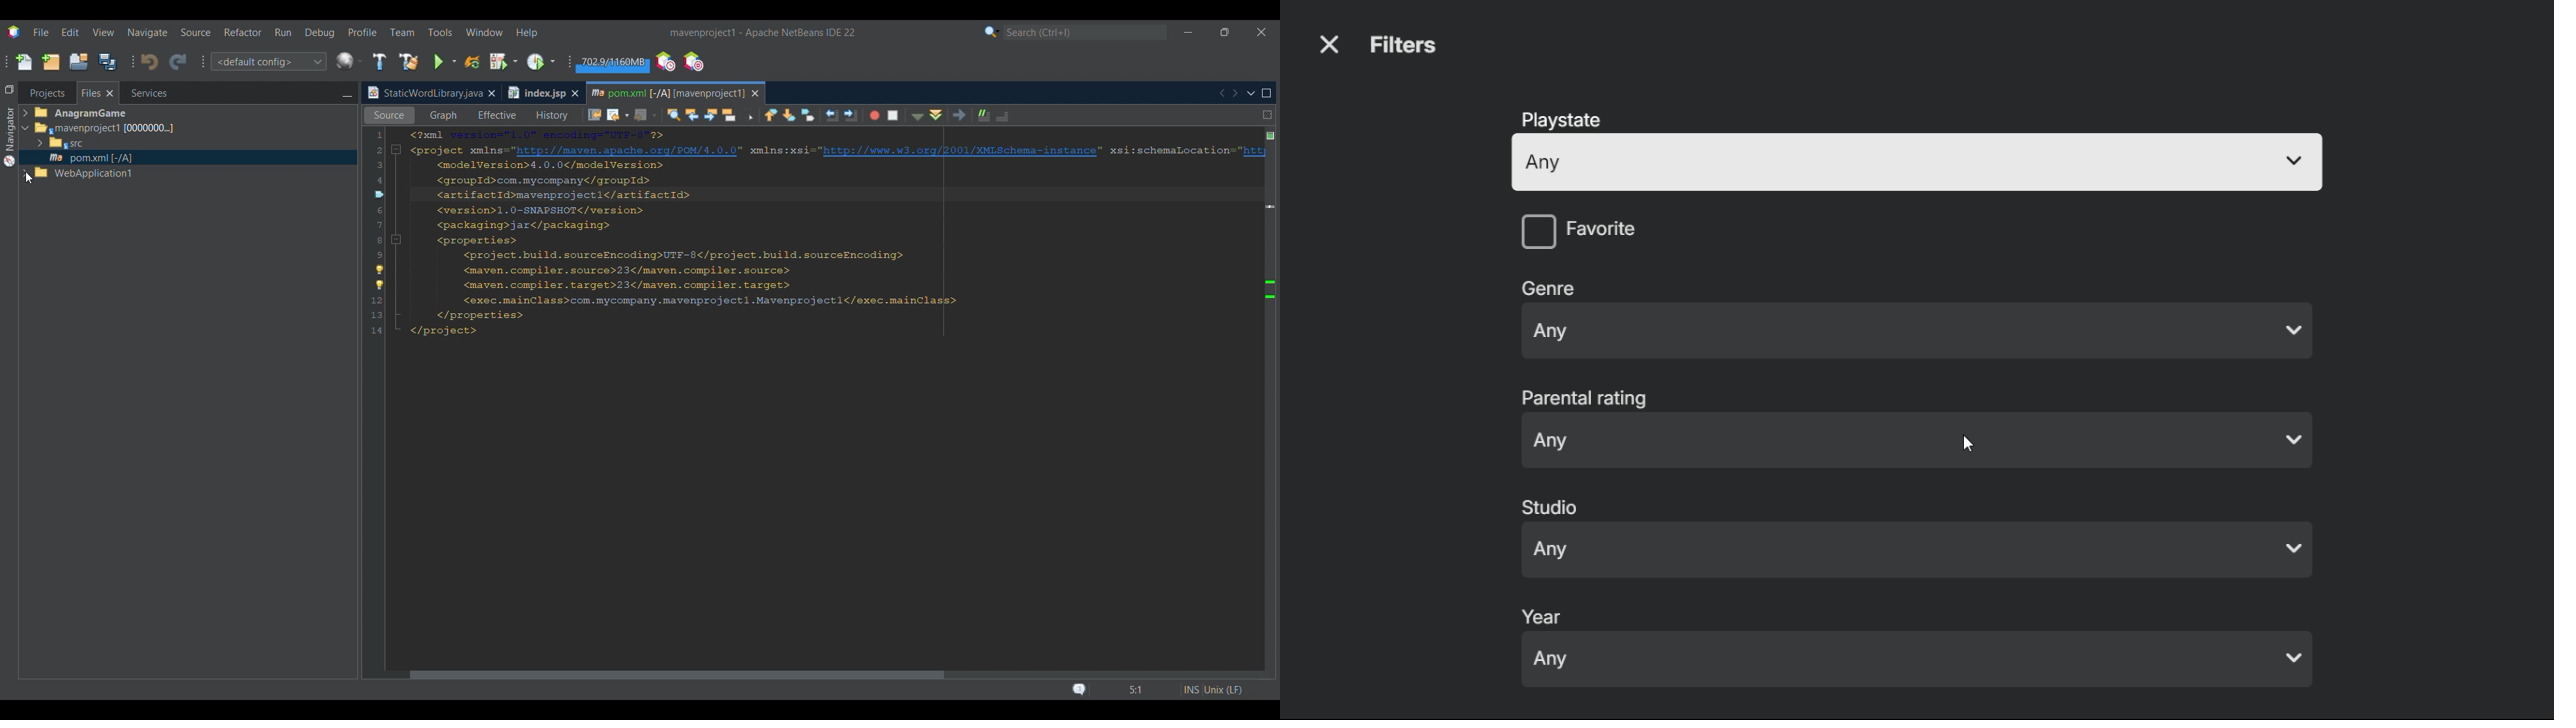 Image resolution: width=2576 pixels, height=728 pixels. What do you see at coordinates (731, 114) in the screenshot?
I see `Toggle highlight search` at bounding box center [731, 114].